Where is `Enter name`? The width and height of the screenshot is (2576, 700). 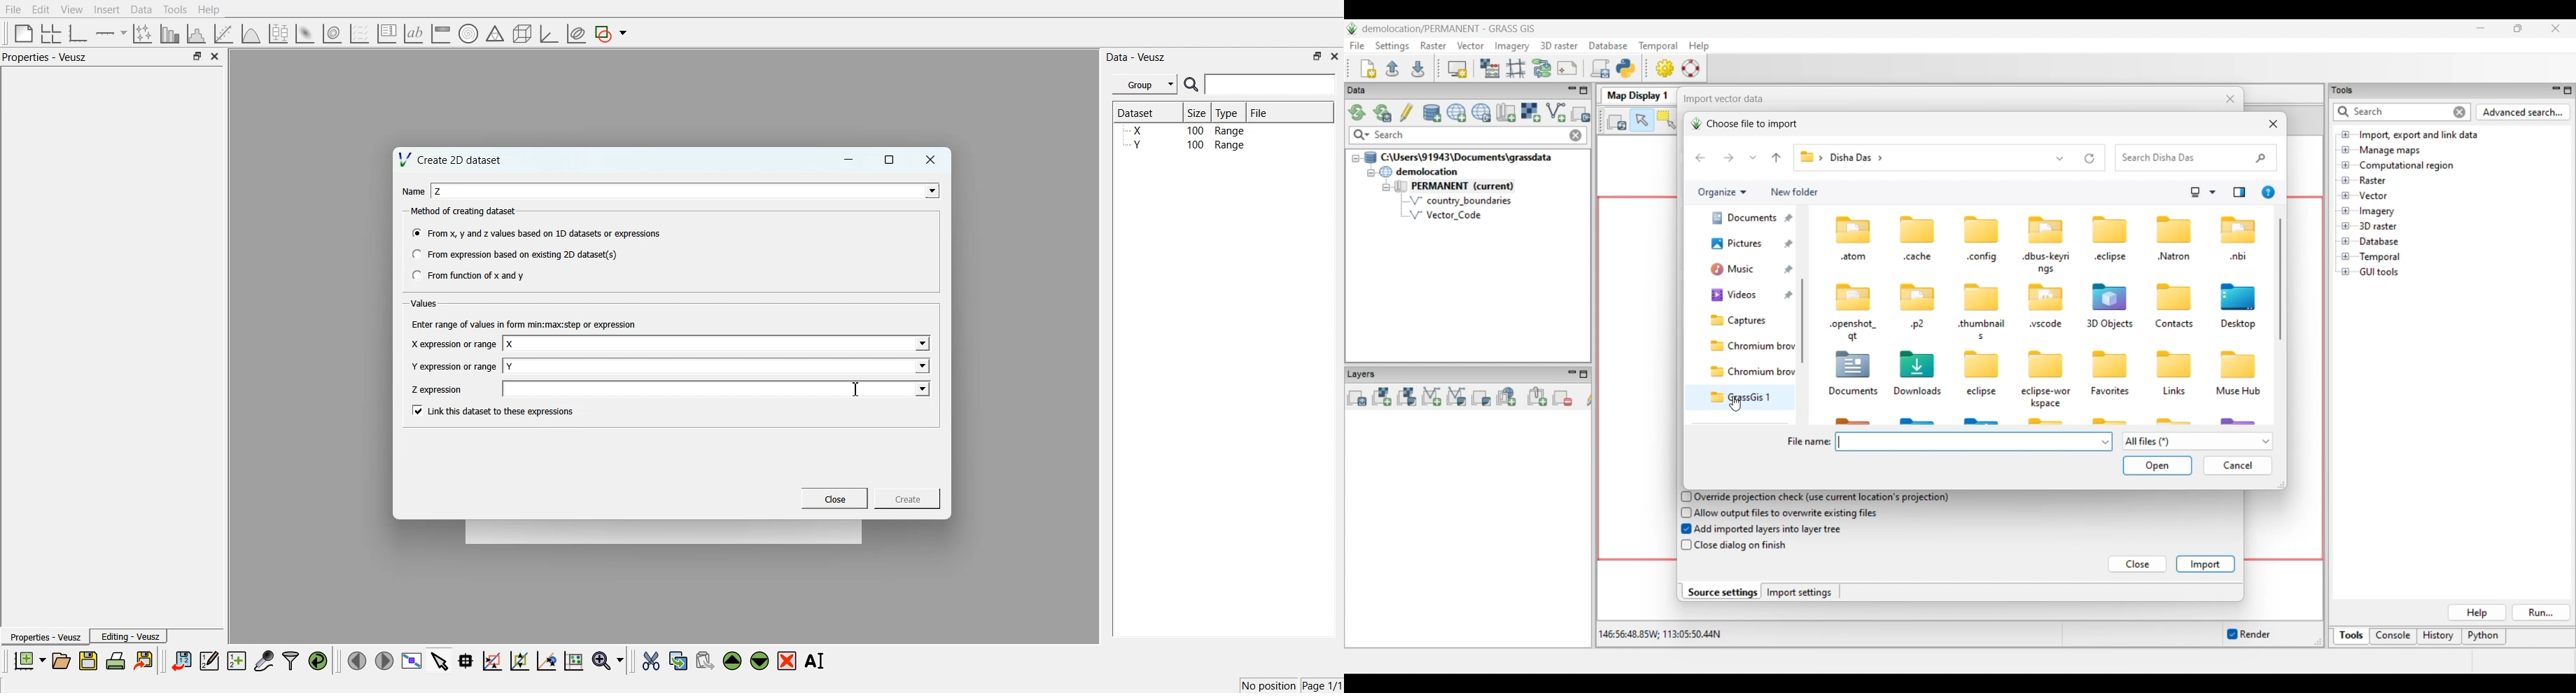
Enter name is located at coordinates (718, 365).